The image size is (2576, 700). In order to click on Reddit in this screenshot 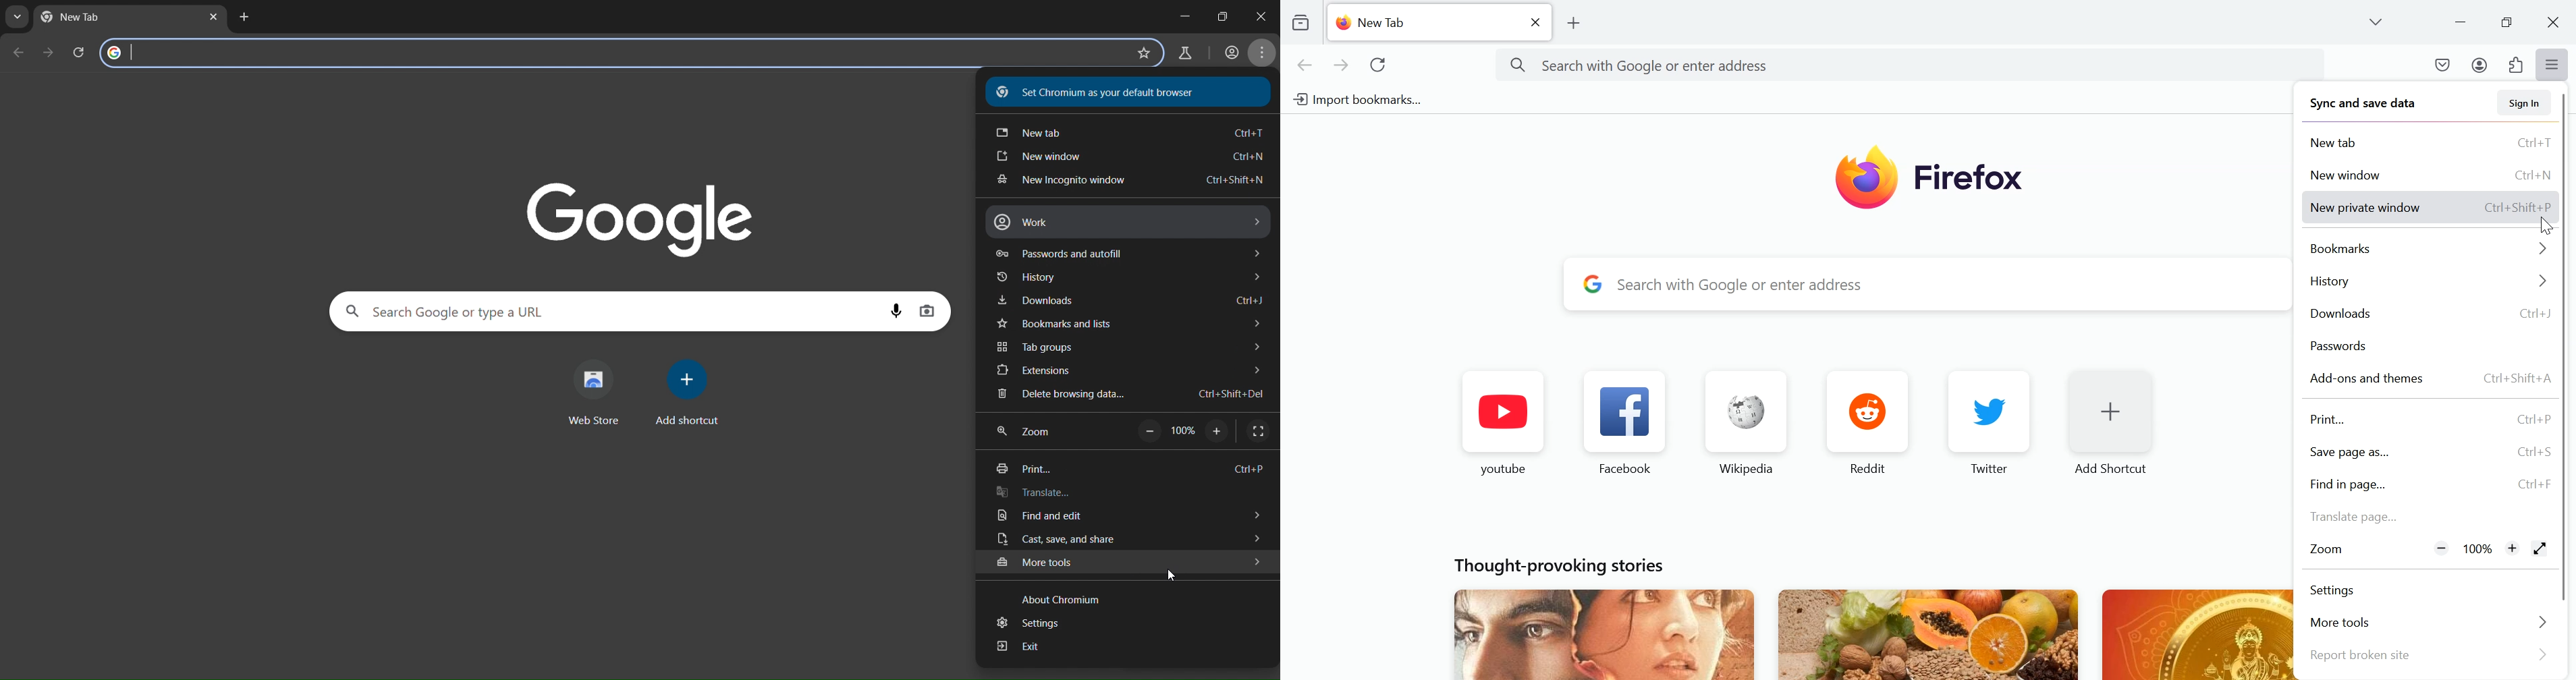, I will do `click(1866, 422)`.